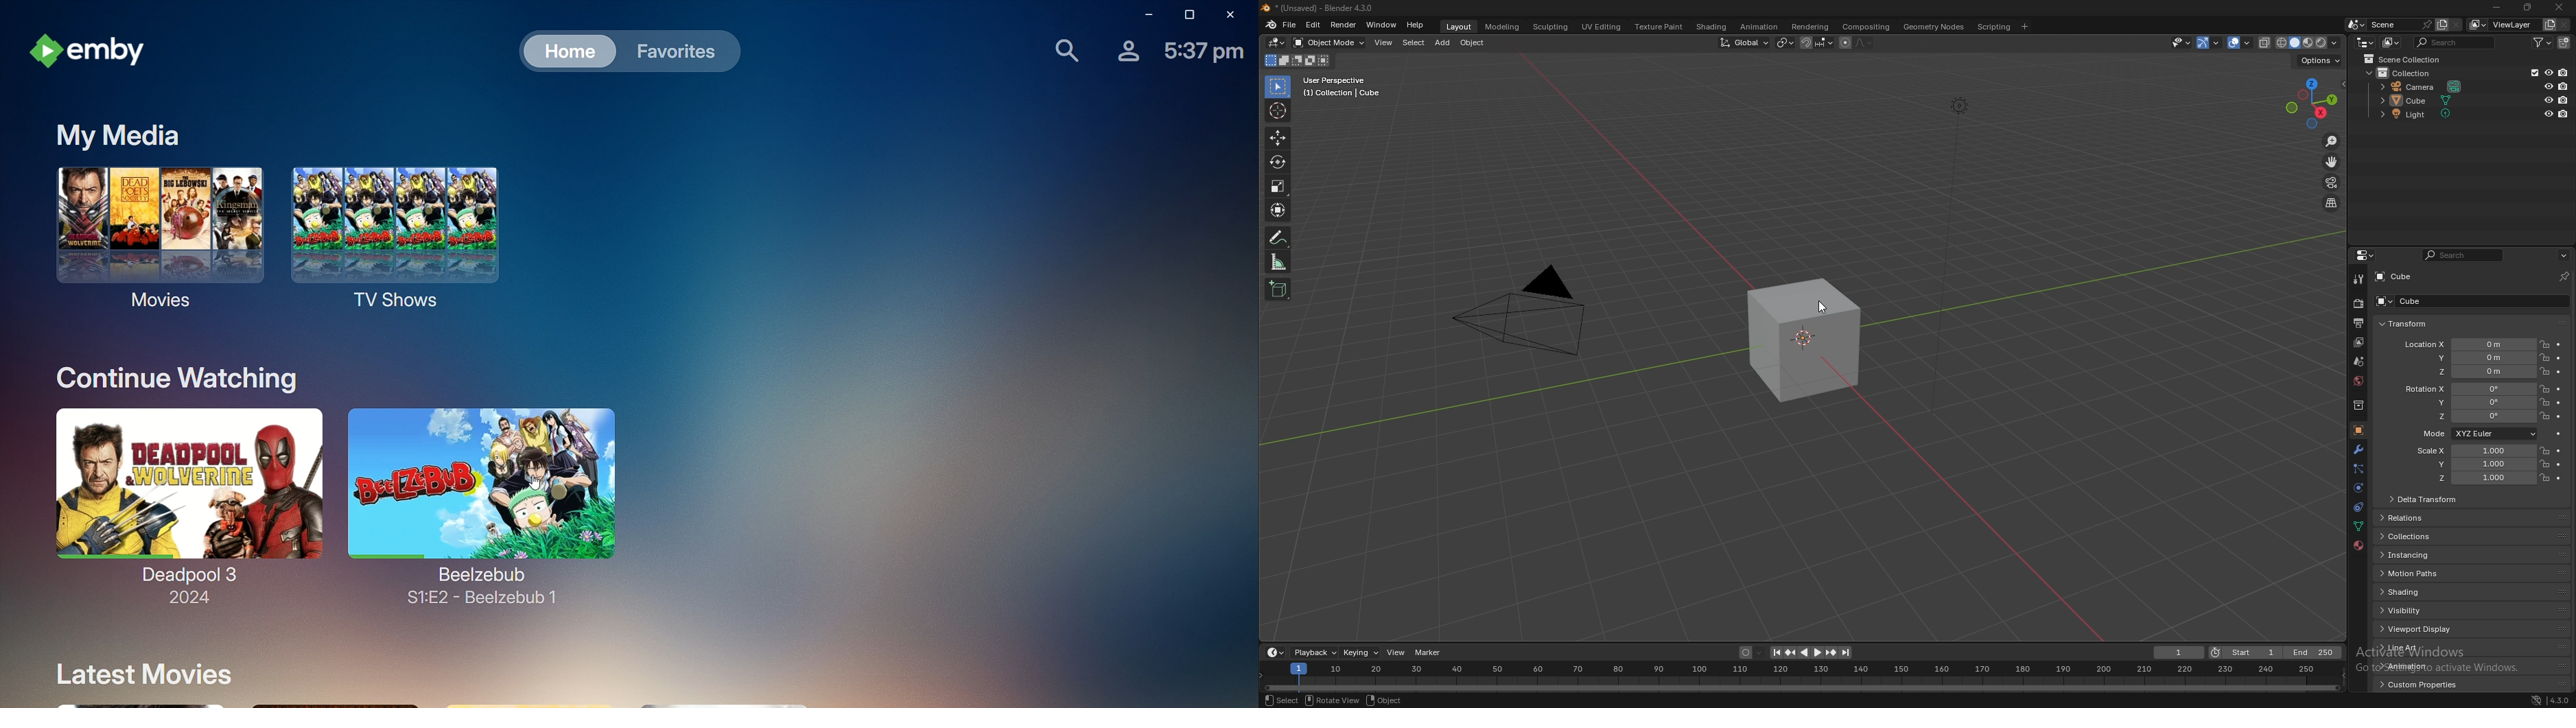 The height and width of the screenshot is (728, 2576). I want to click on select, so click(1414, 43).